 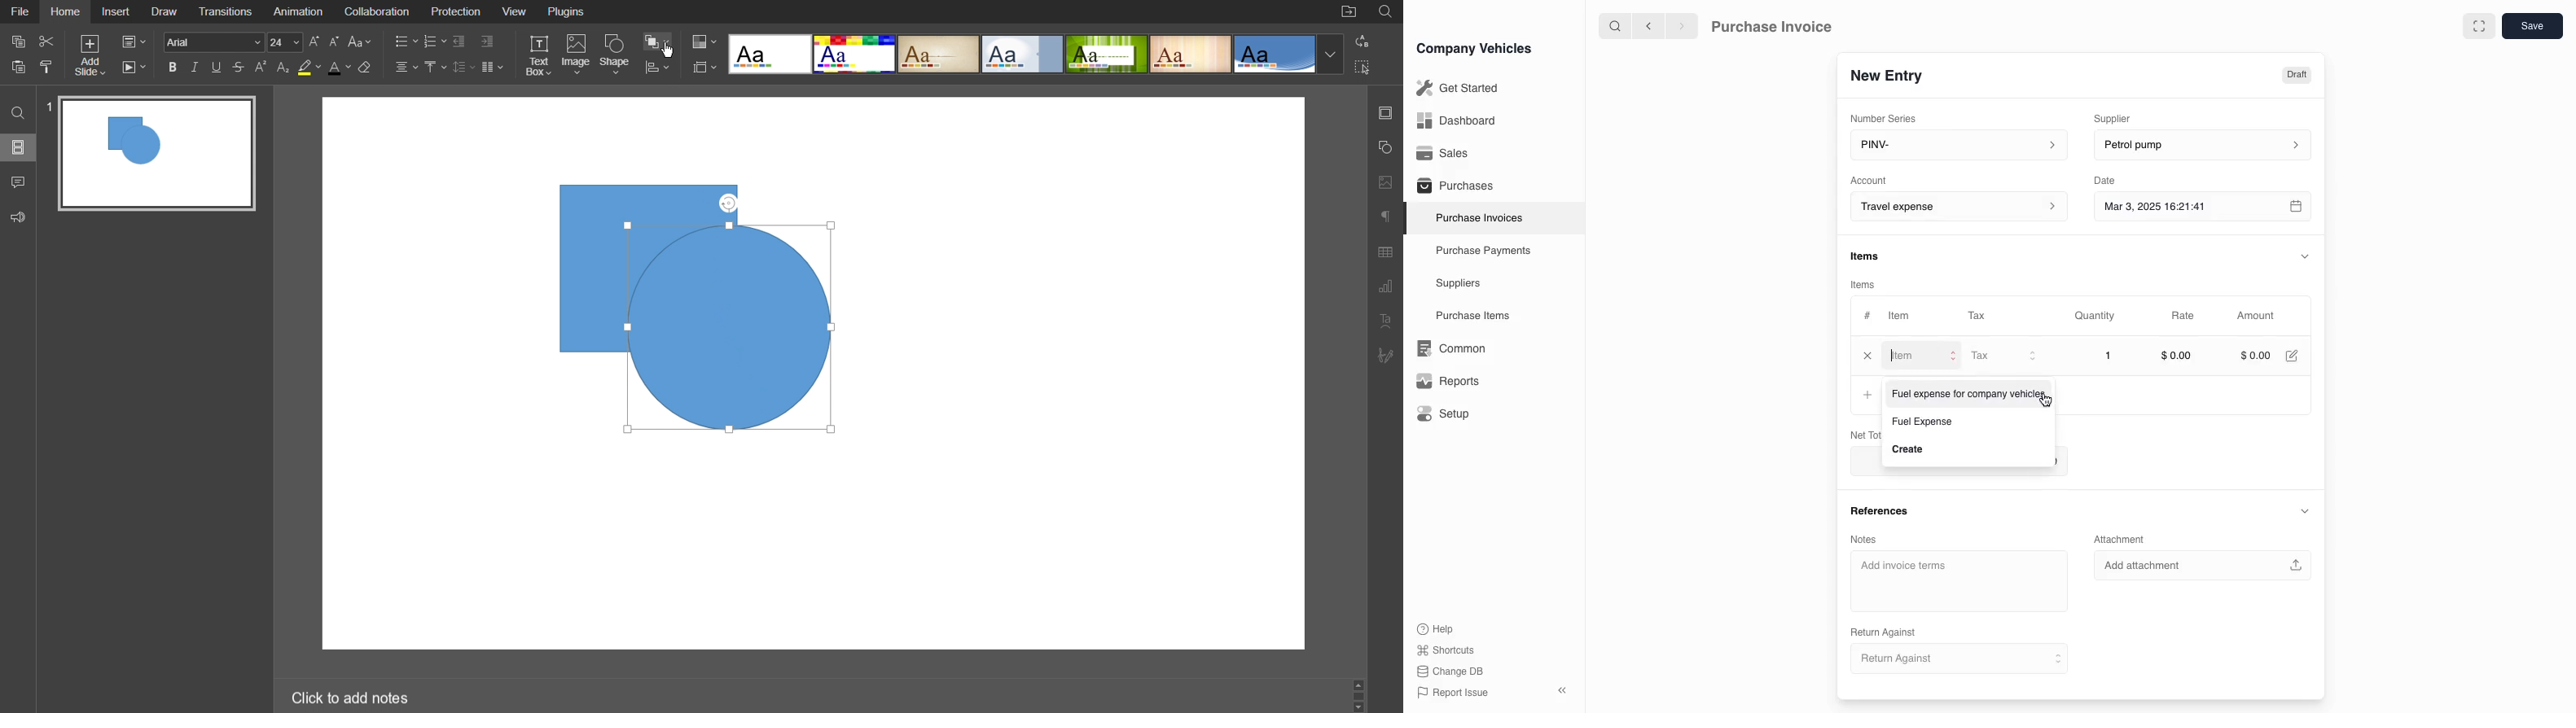 What do you see at coordinates (362, 42) in the screenshot?
I see `Font Case` at bounding box center [362, 42].